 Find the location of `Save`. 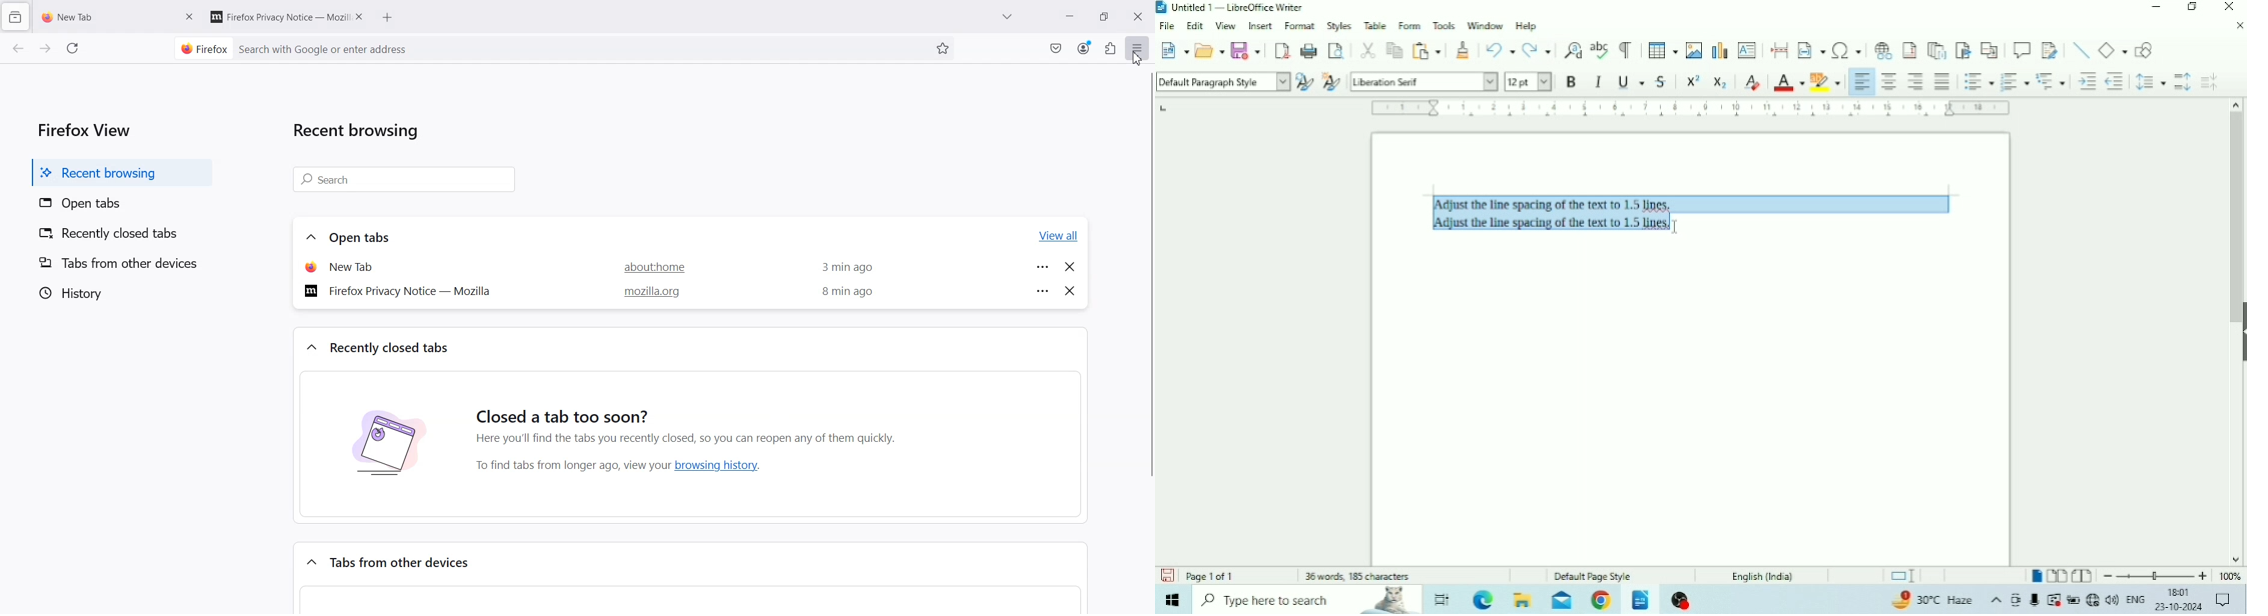

Save is located at coordinates (1167, 575).